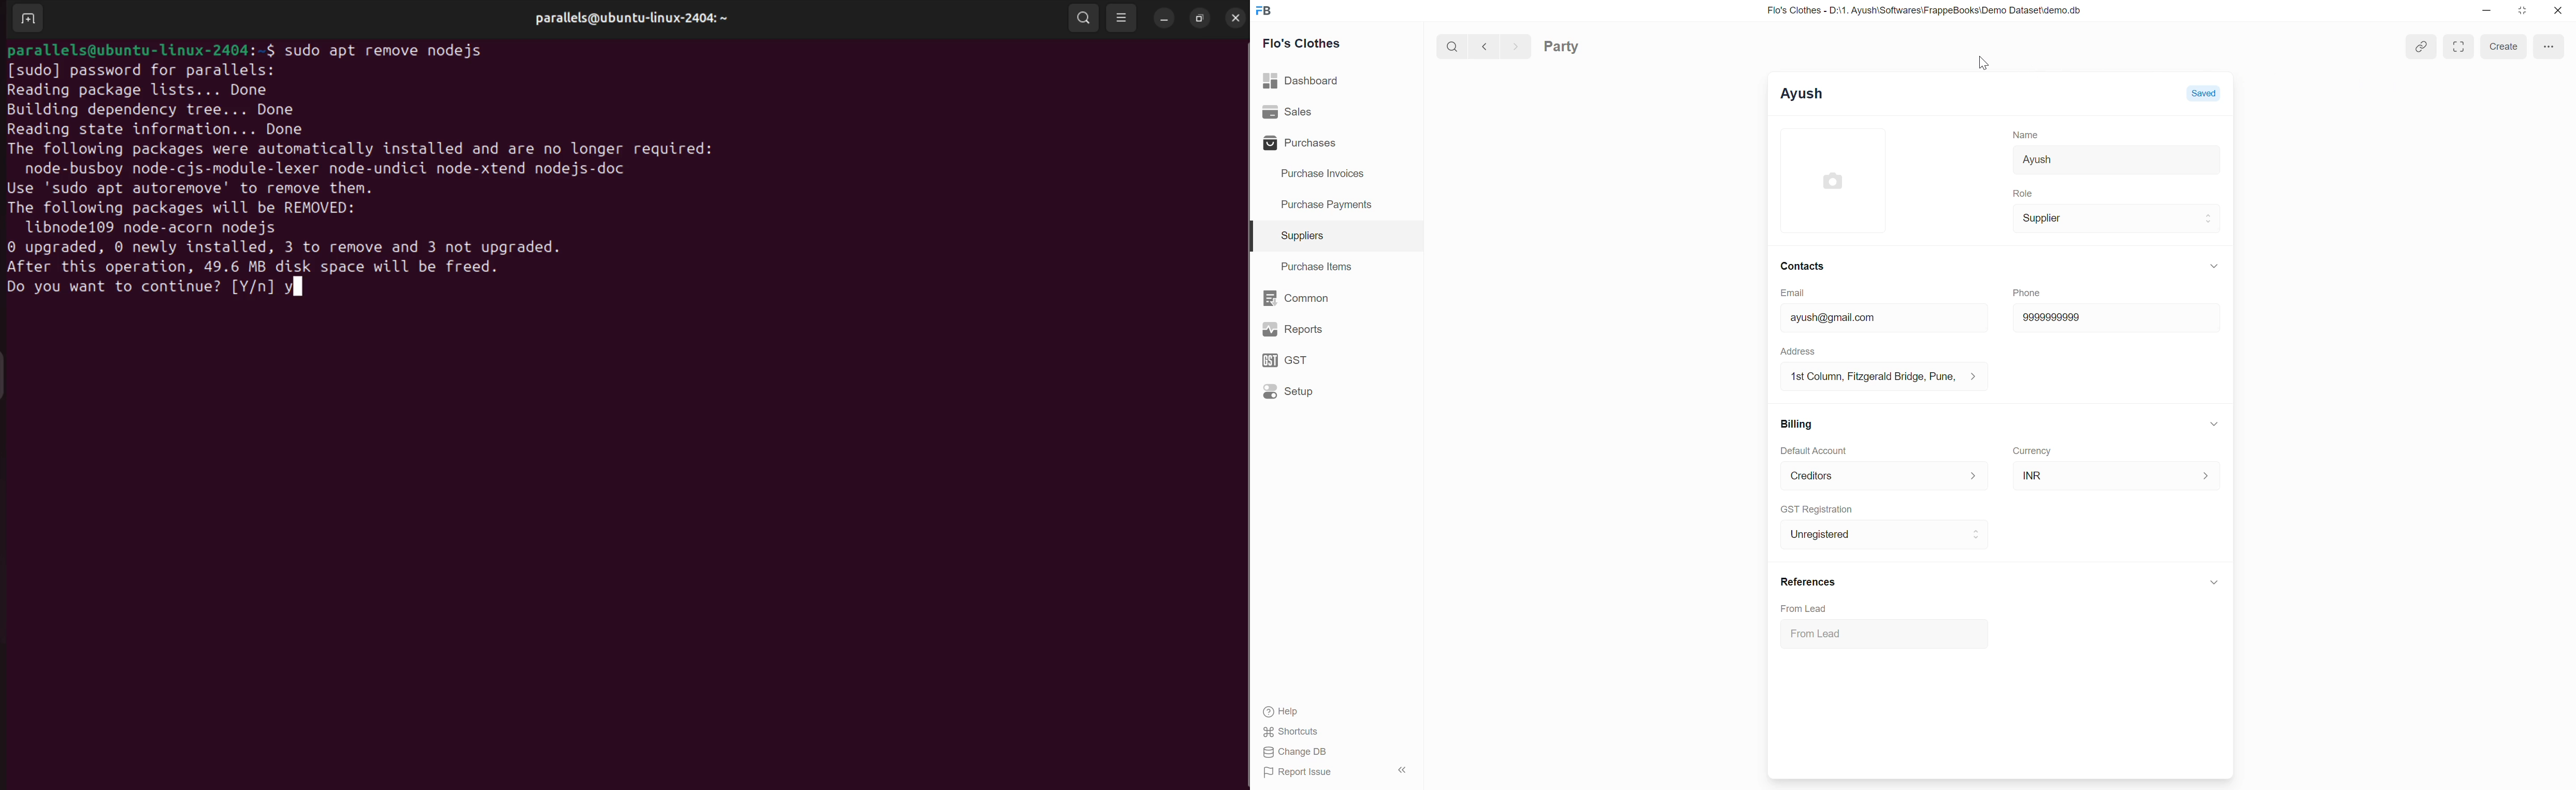 Image resolution: width=2576 pixels, height=812 pixels. I want to click on Contacts, so click(1803, 266).